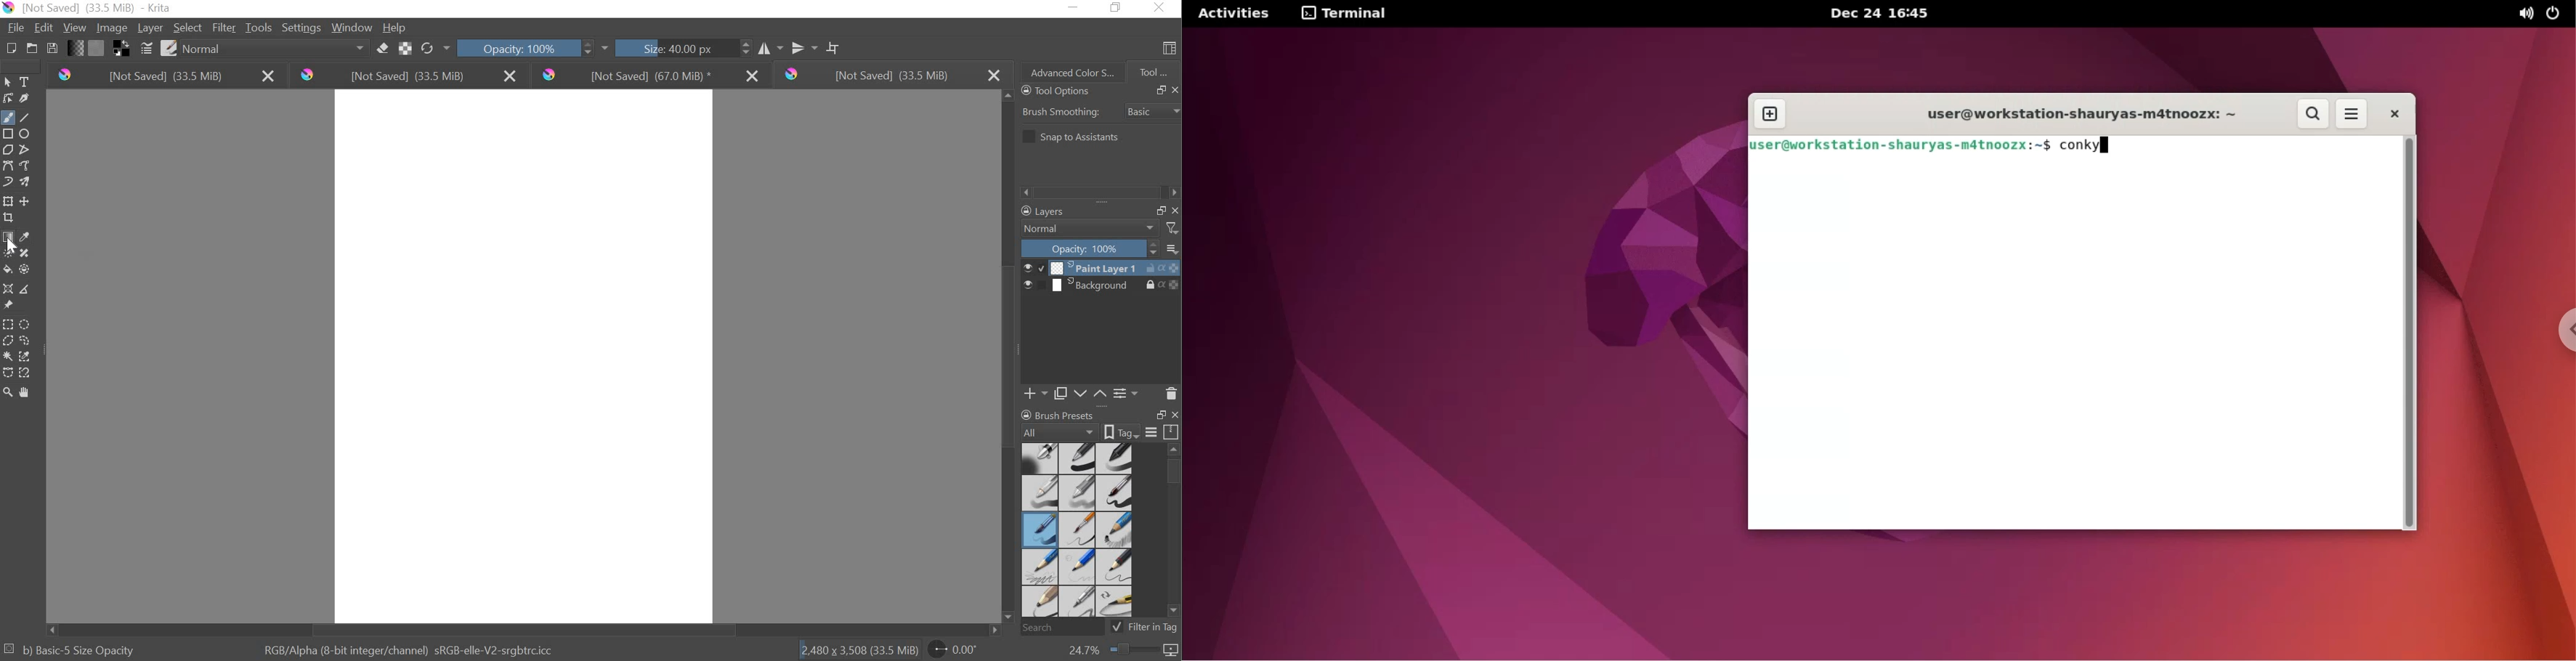  What do you see at coordinates (649, 75) in the screenshot?
I see `[not saved] (67.0 mb)` at bounding box center [649, 75].